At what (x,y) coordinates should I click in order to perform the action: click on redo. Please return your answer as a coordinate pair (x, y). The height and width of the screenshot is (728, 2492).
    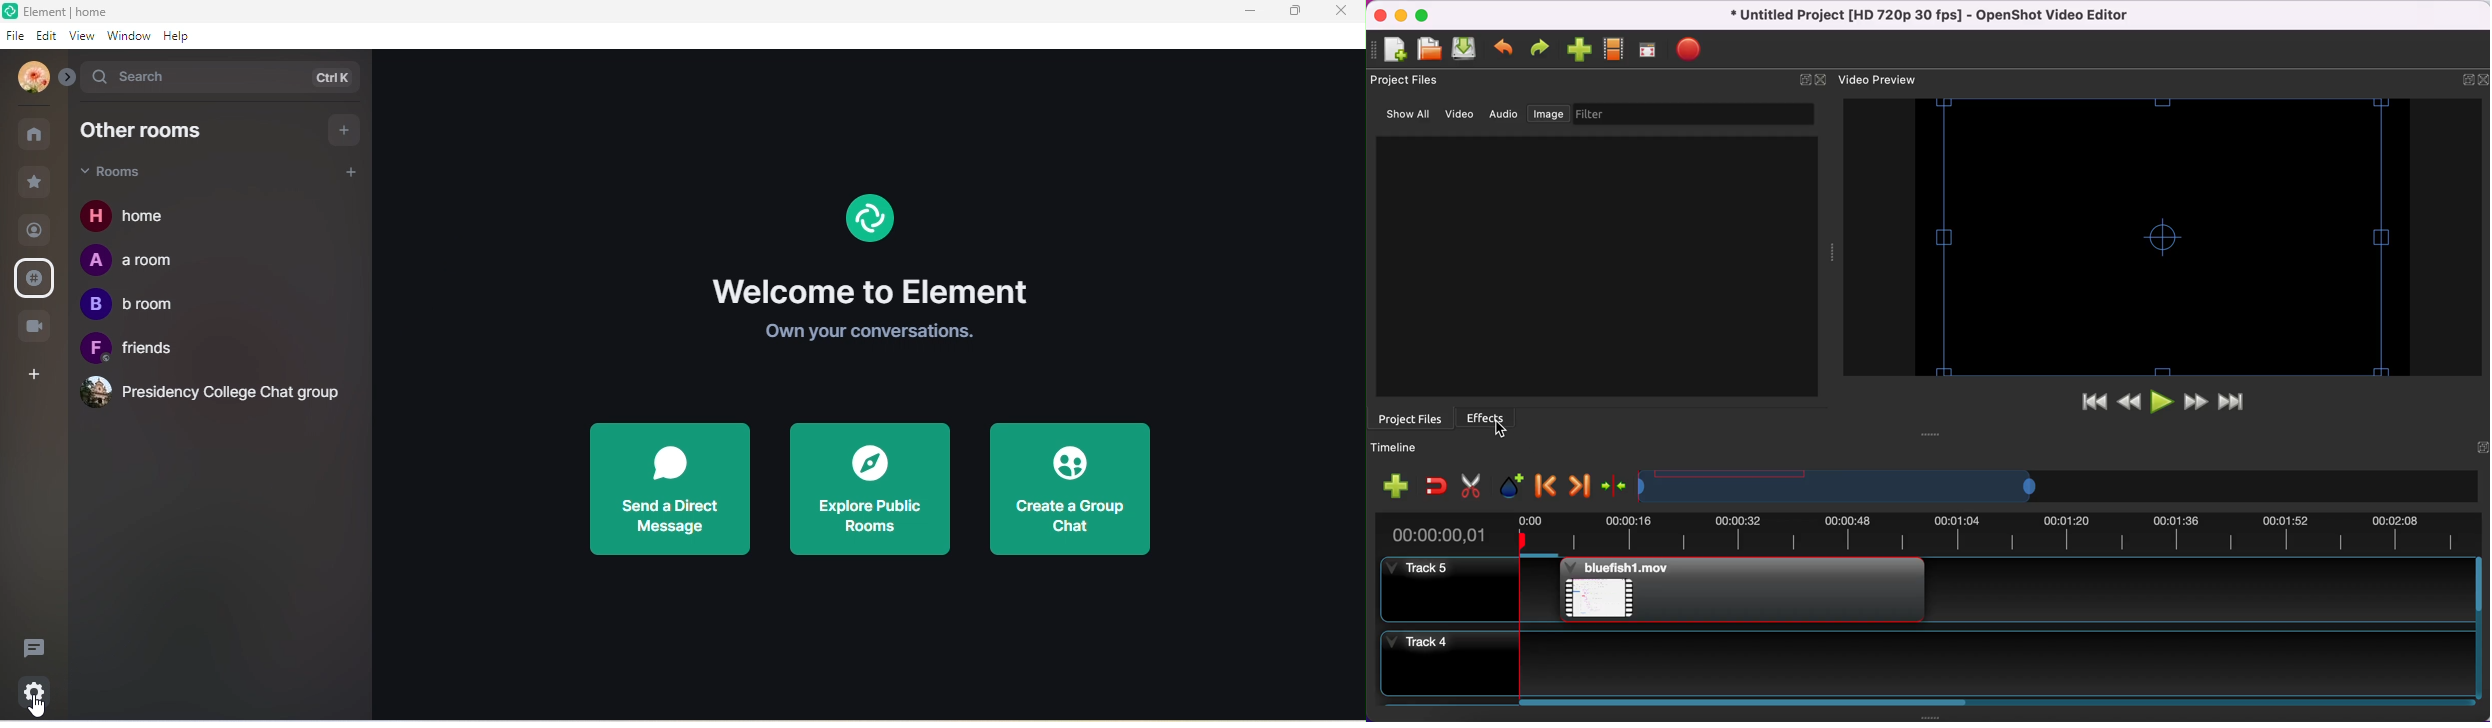
    Looking at the image, I should click on (1539, 52).